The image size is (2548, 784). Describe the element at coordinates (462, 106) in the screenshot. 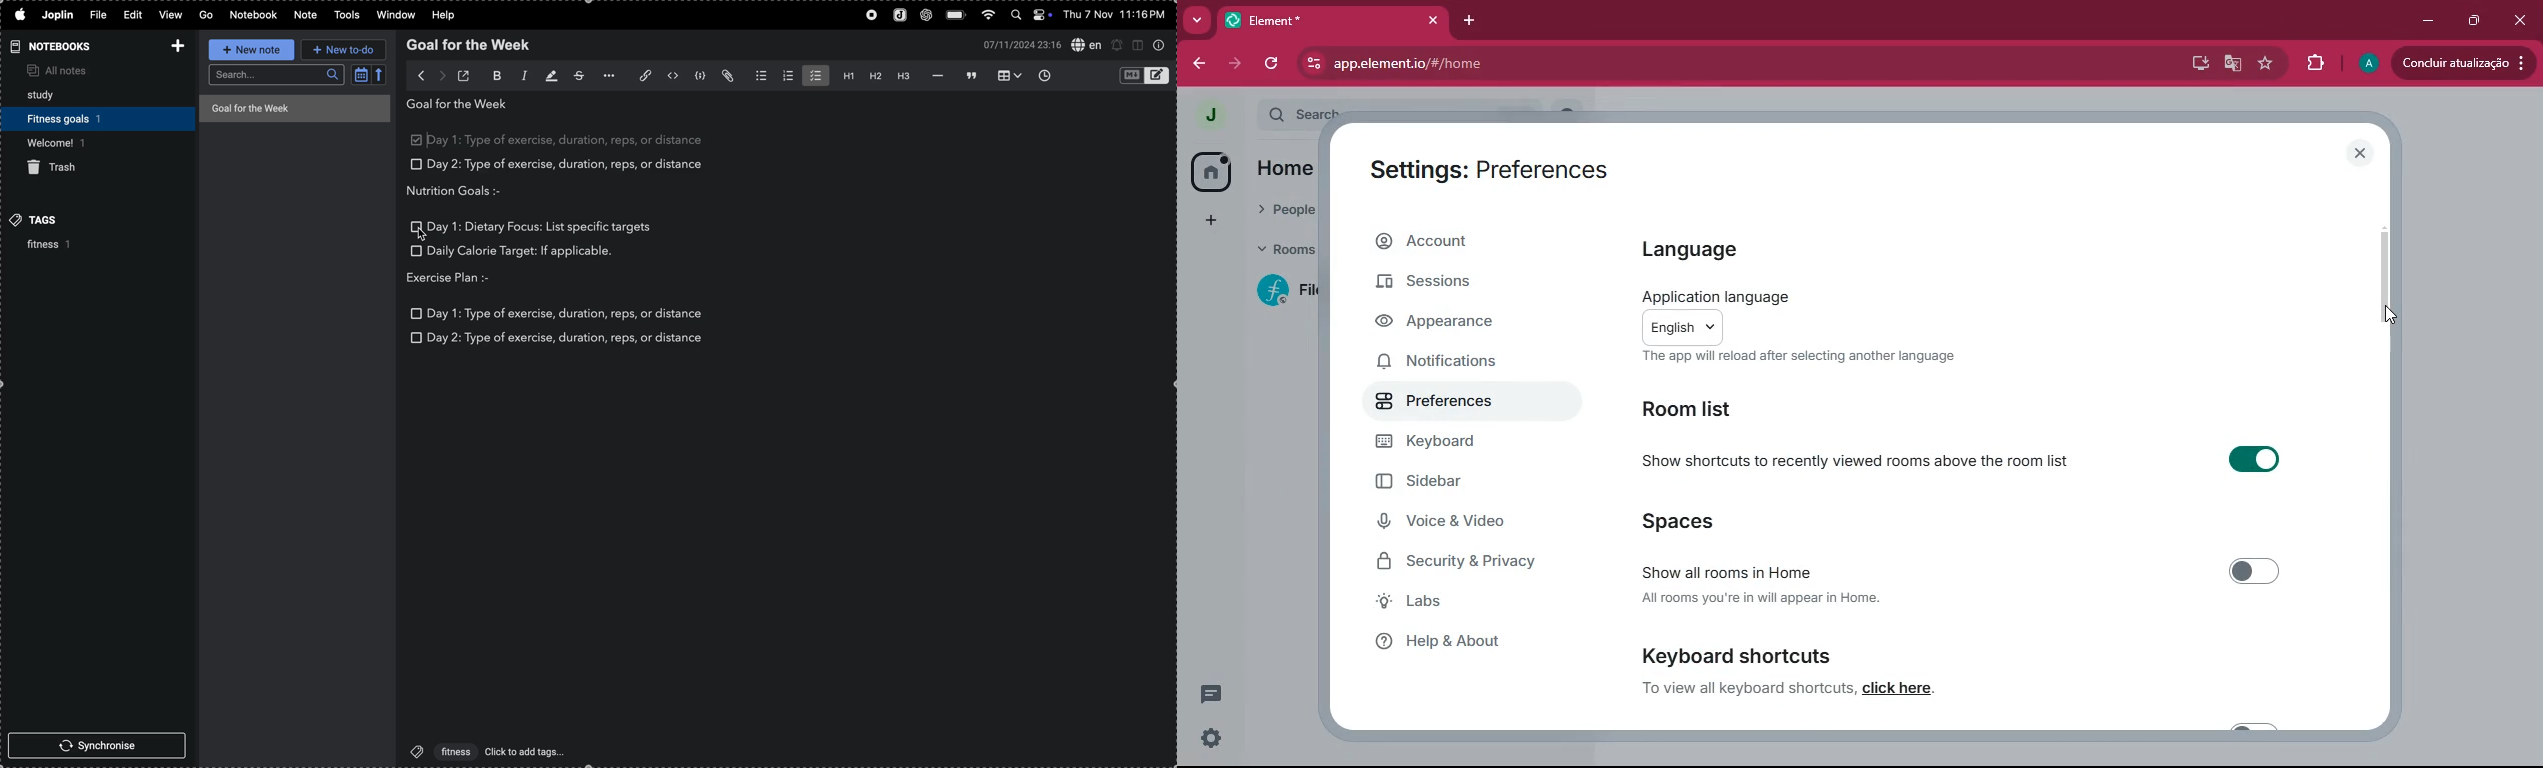

I see `goal for the week ` at that location.